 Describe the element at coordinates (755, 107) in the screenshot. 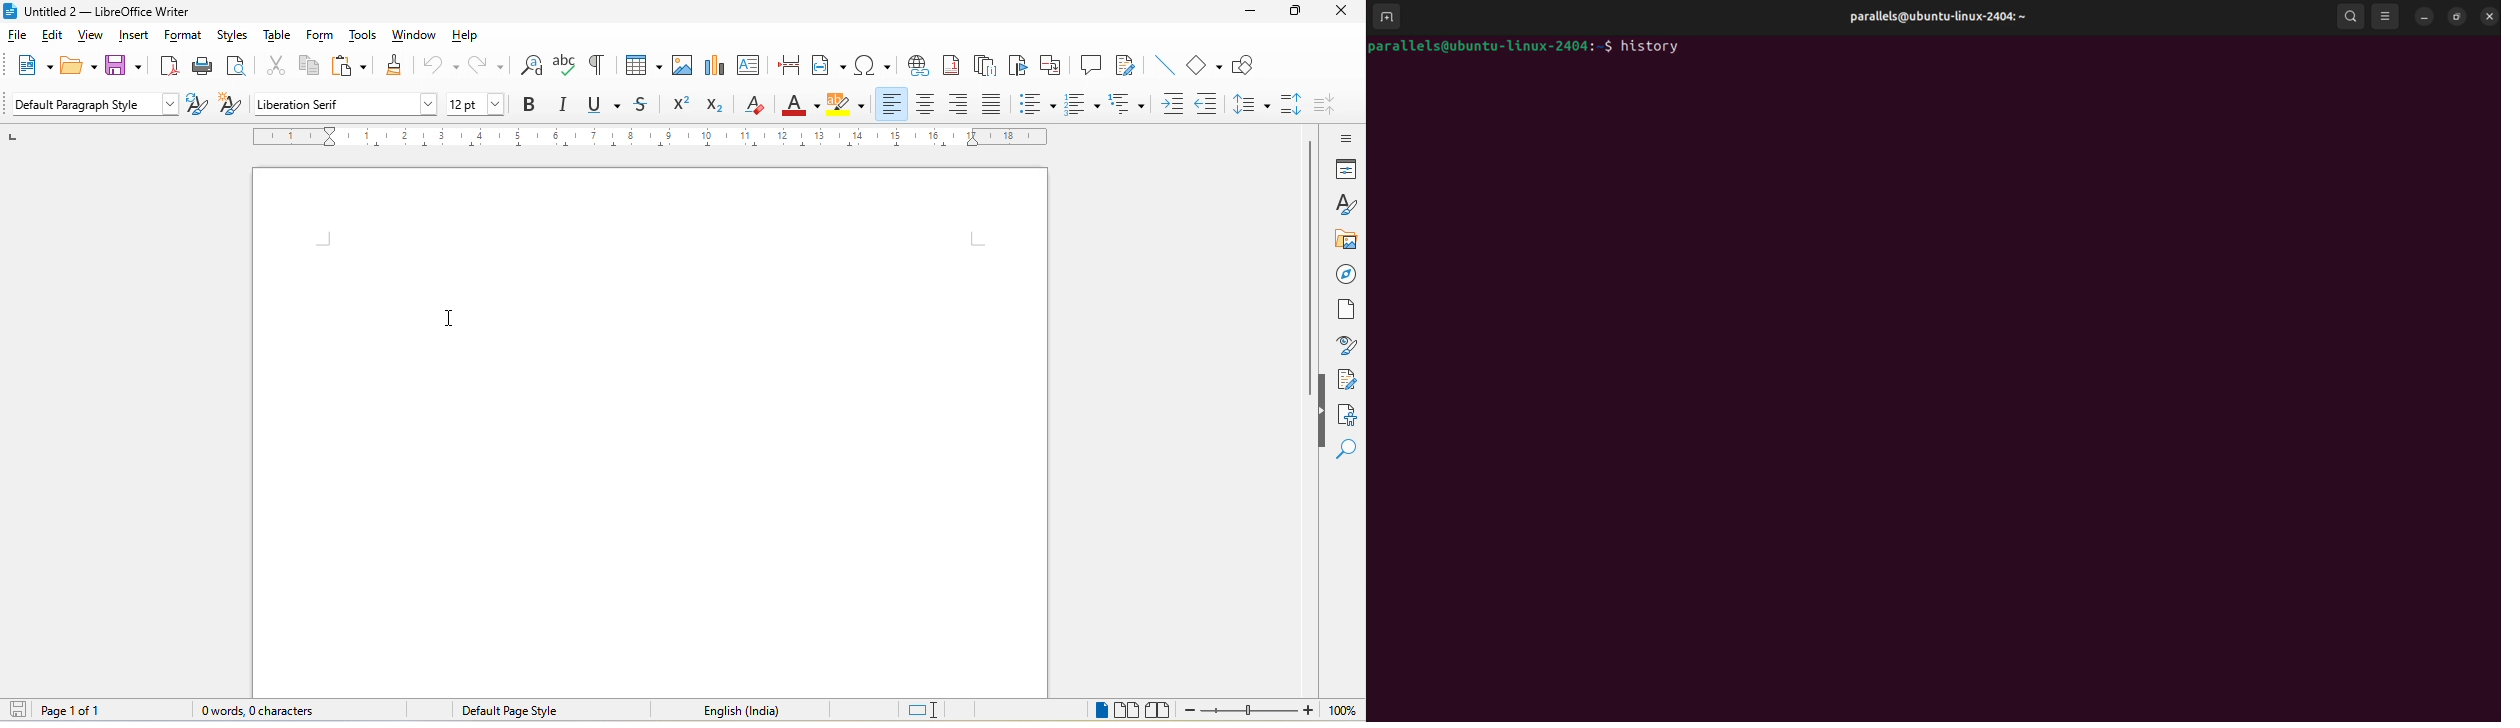

I see `clear direct formatting` at that location.